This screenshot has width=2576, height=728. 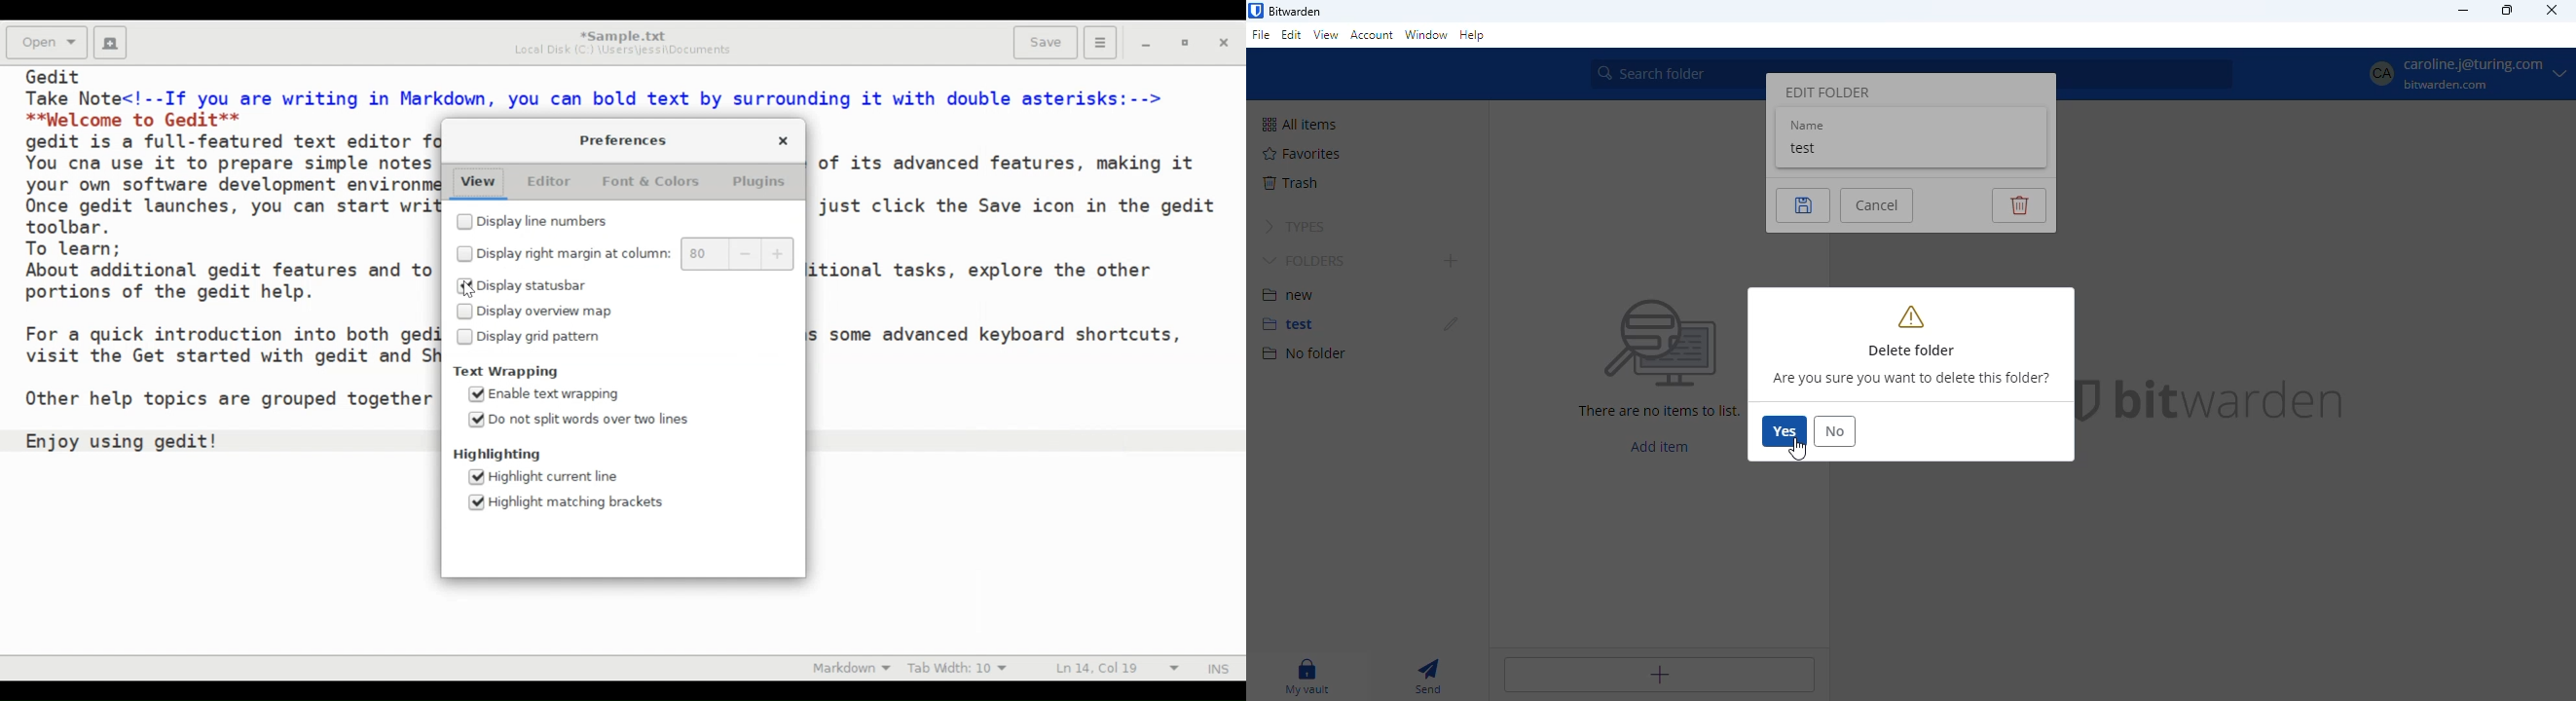 What do you see at coordinates (1372, 36) in the screenshot?
I see `account` at bounding box center [1372, 36].